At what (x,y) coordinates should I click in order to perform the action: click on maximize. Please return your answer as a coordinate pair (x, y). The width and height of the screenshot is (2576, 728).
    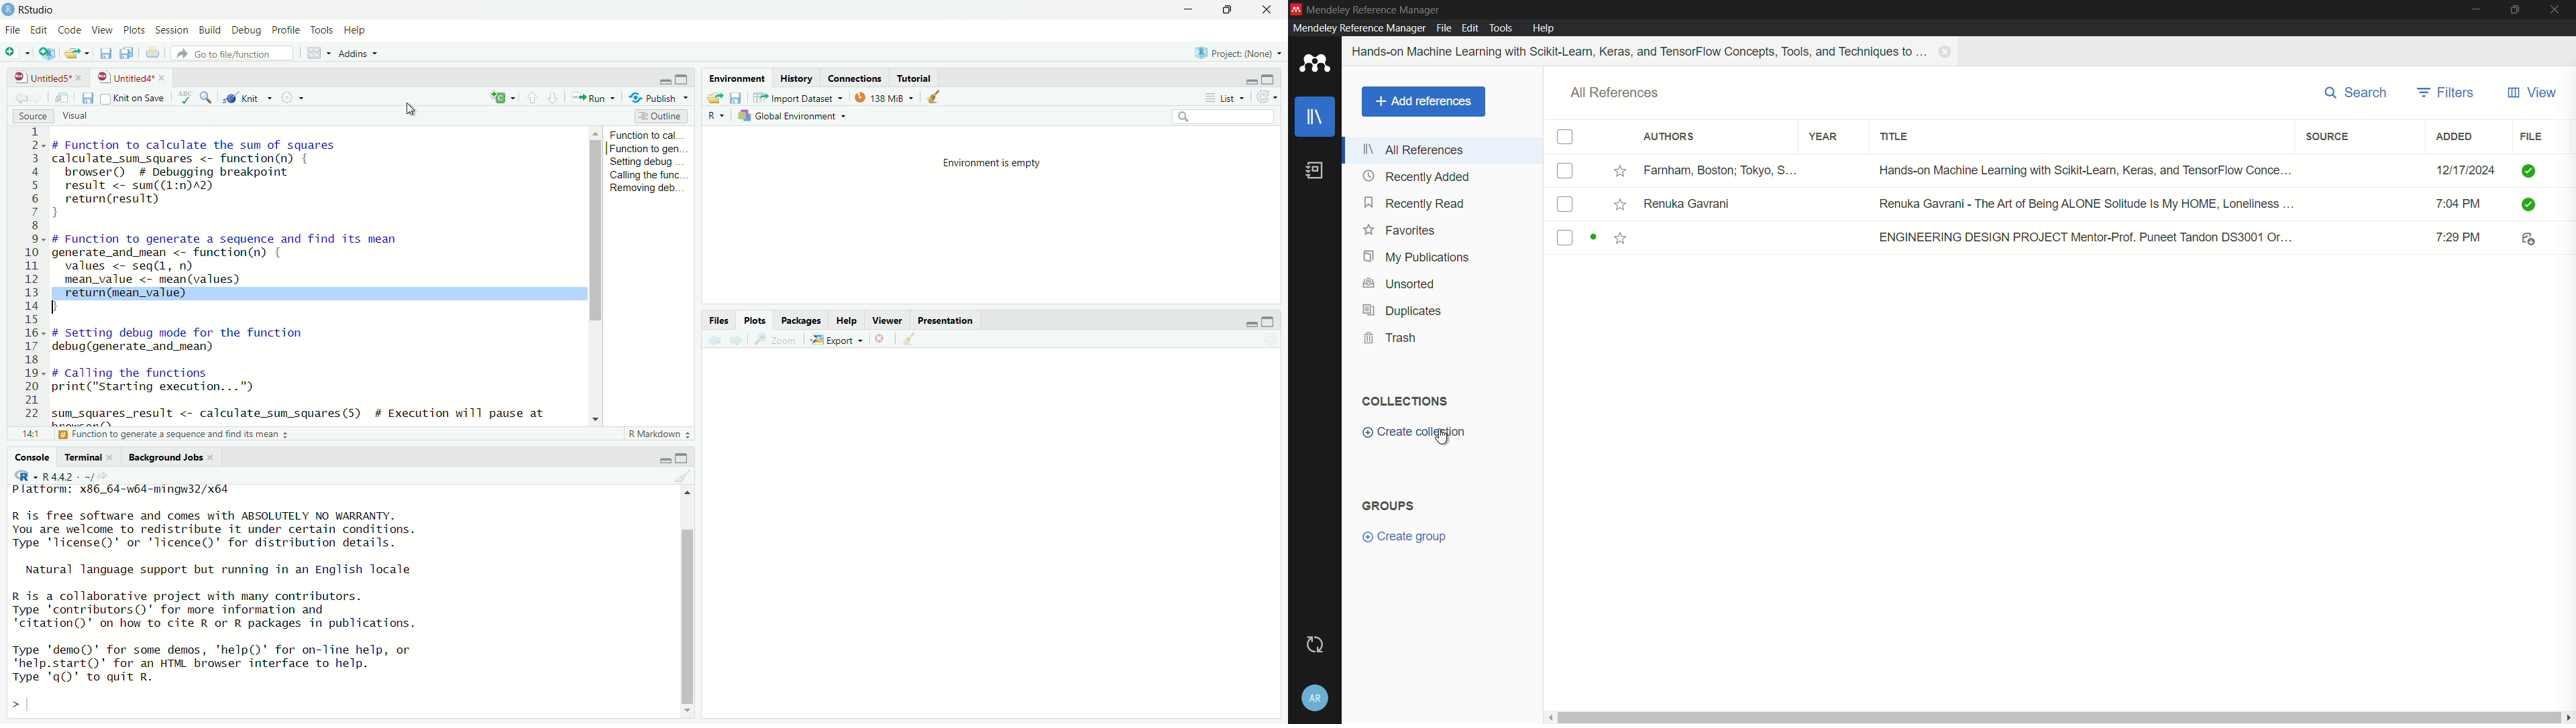
    Looking at the image, I should click on (1273, 318).